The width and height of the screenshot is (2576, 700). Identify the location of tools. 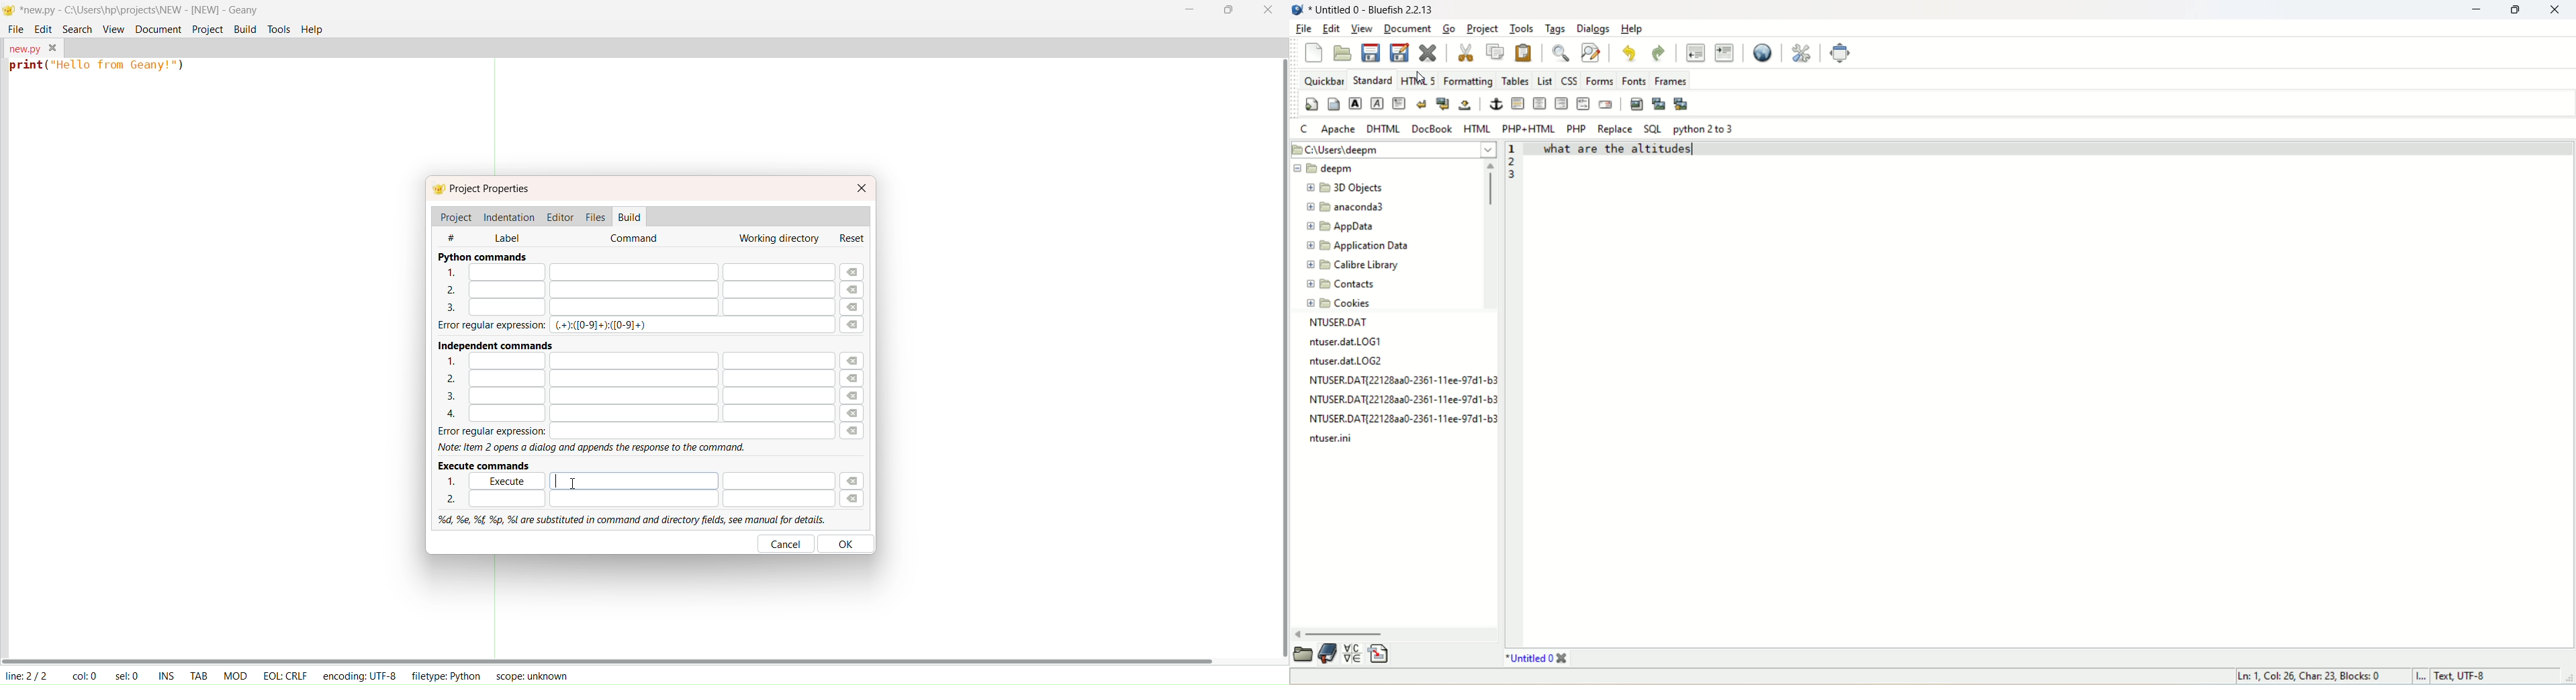
(1523, 29).